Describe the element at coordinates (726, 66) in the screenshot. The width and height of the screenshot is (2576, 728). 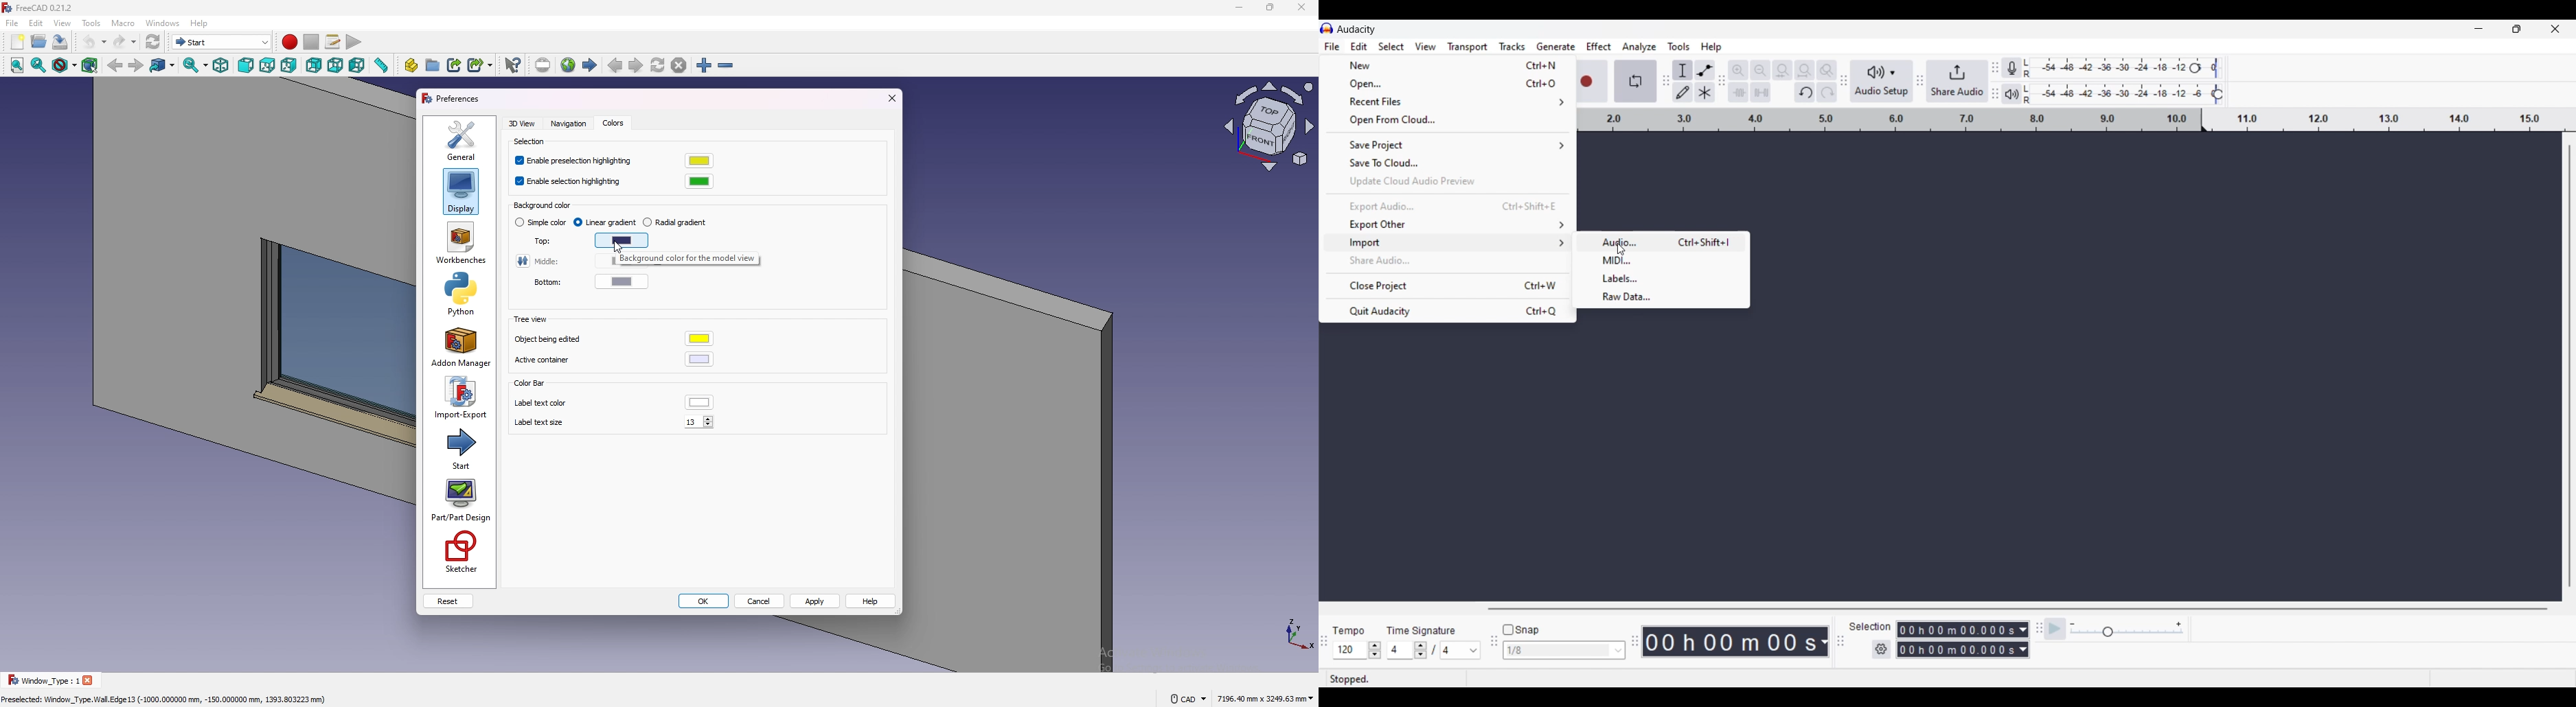
I see `zoom out` at that location.